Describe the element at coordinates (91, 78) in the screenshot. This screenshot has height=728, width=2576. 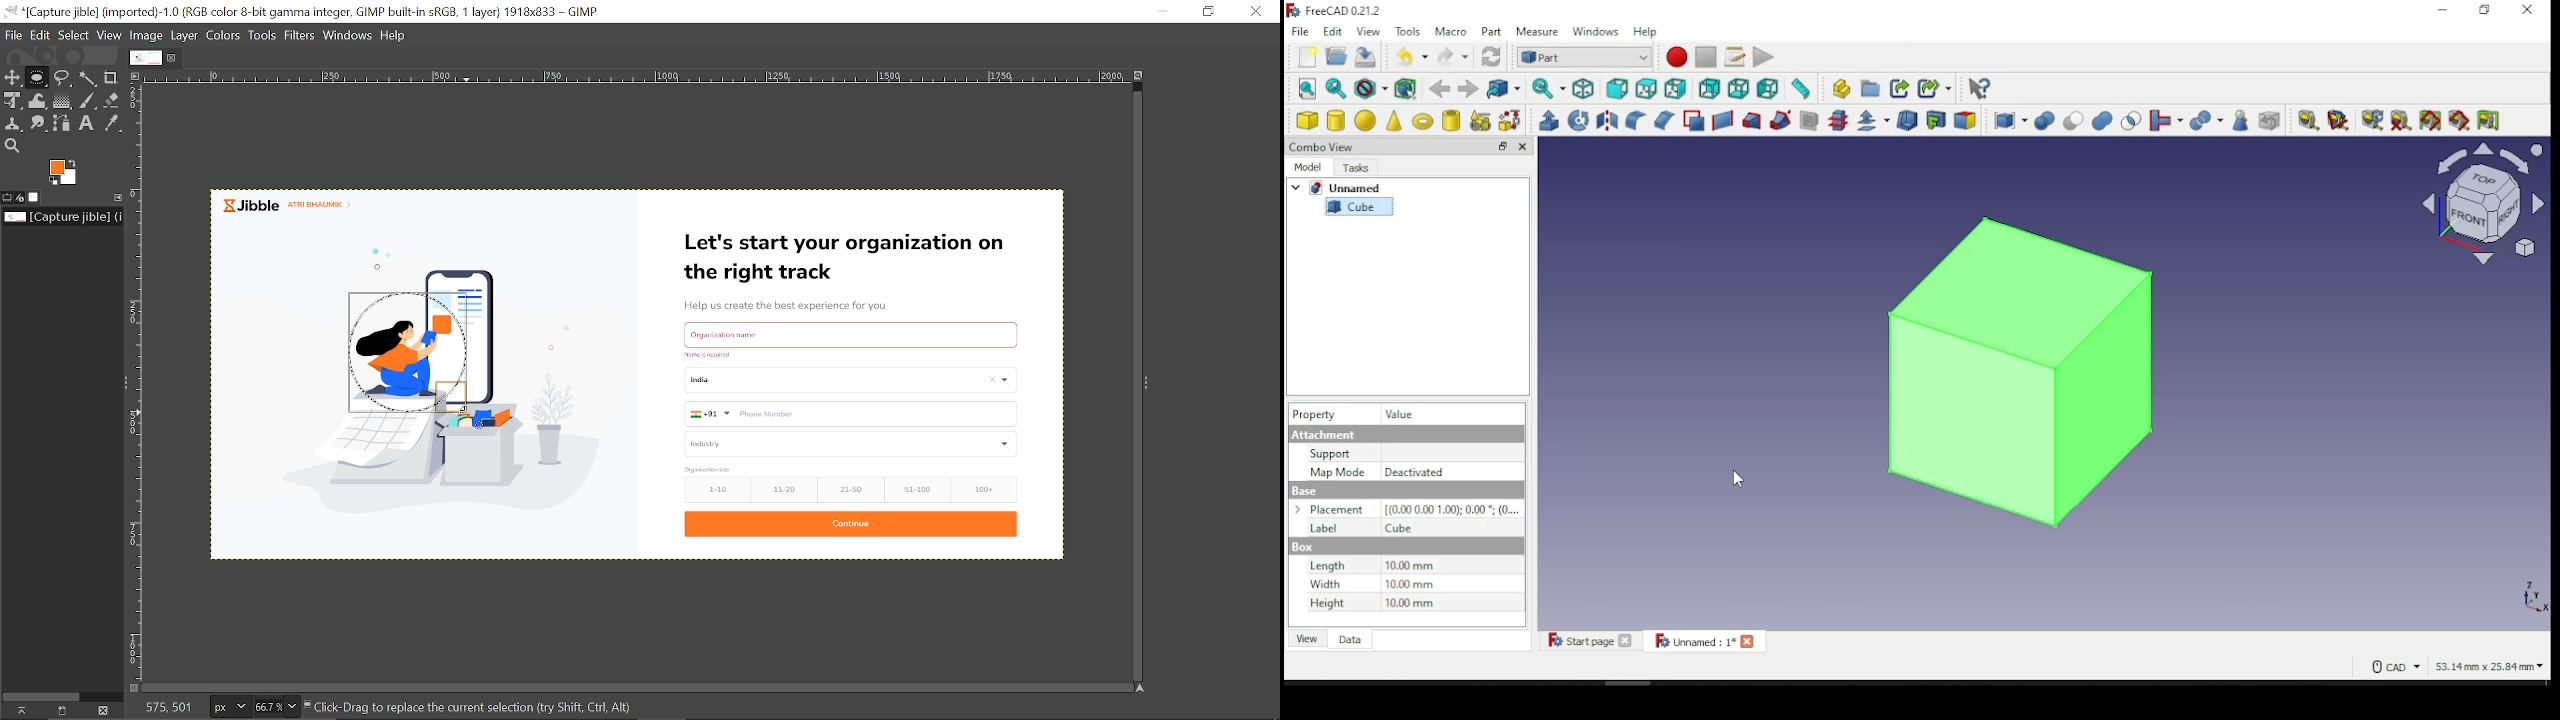
I see `Fuzzy select tool` at that location.